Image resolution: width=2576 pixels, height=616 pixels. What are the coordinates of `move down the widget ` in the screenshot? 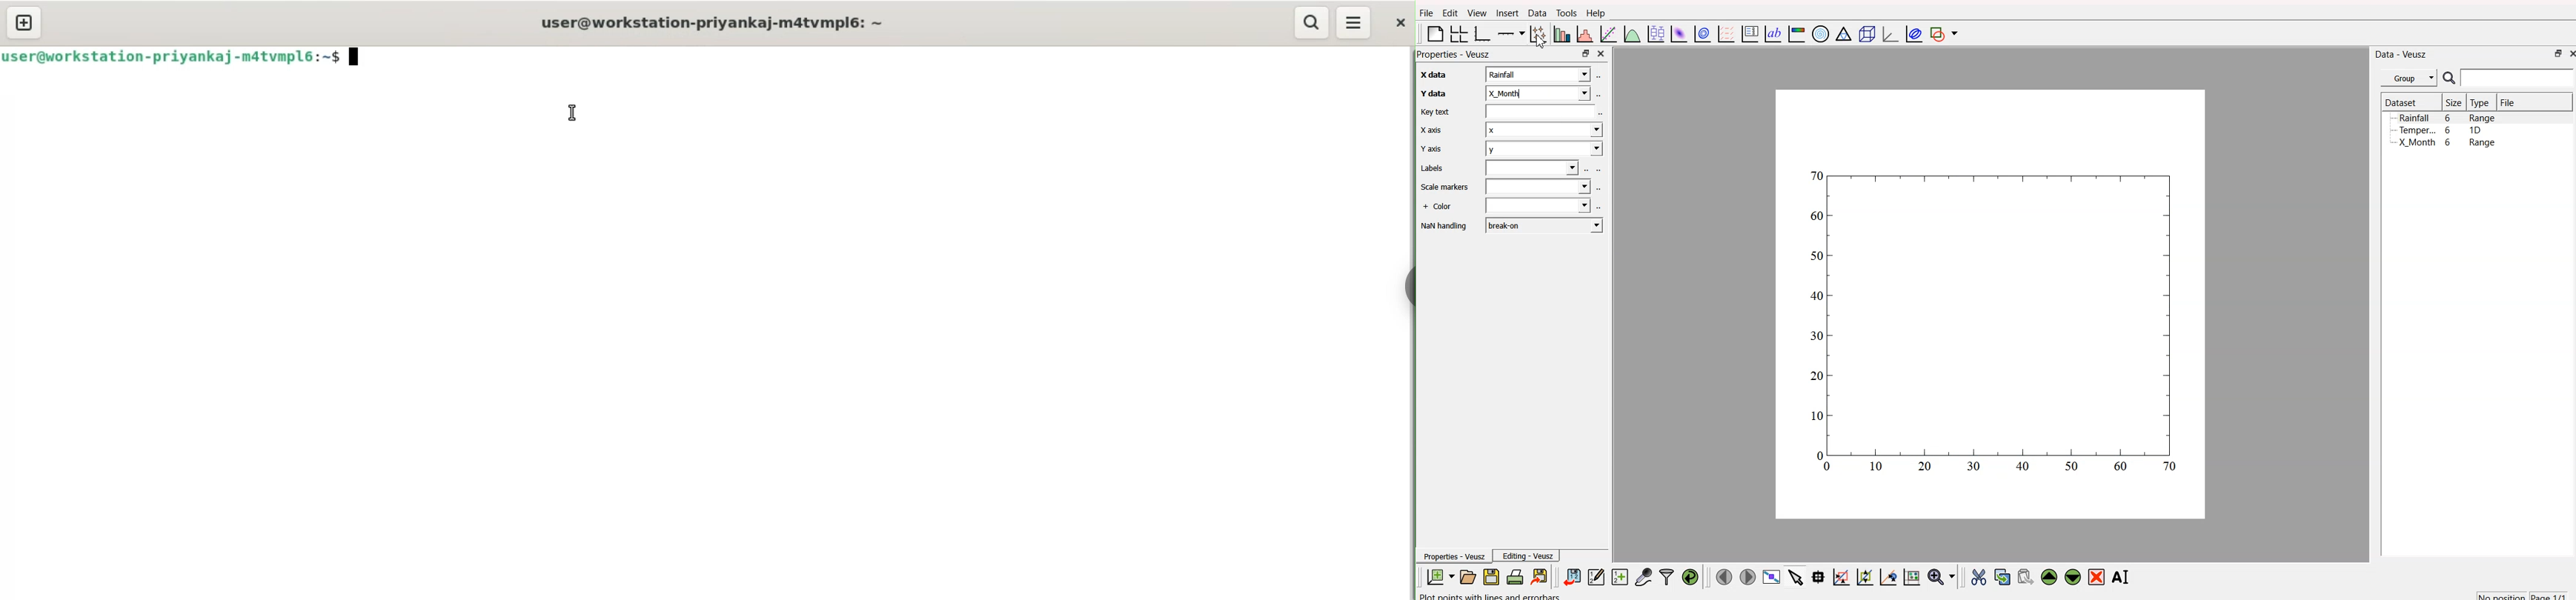 It's located at (2071, 578).